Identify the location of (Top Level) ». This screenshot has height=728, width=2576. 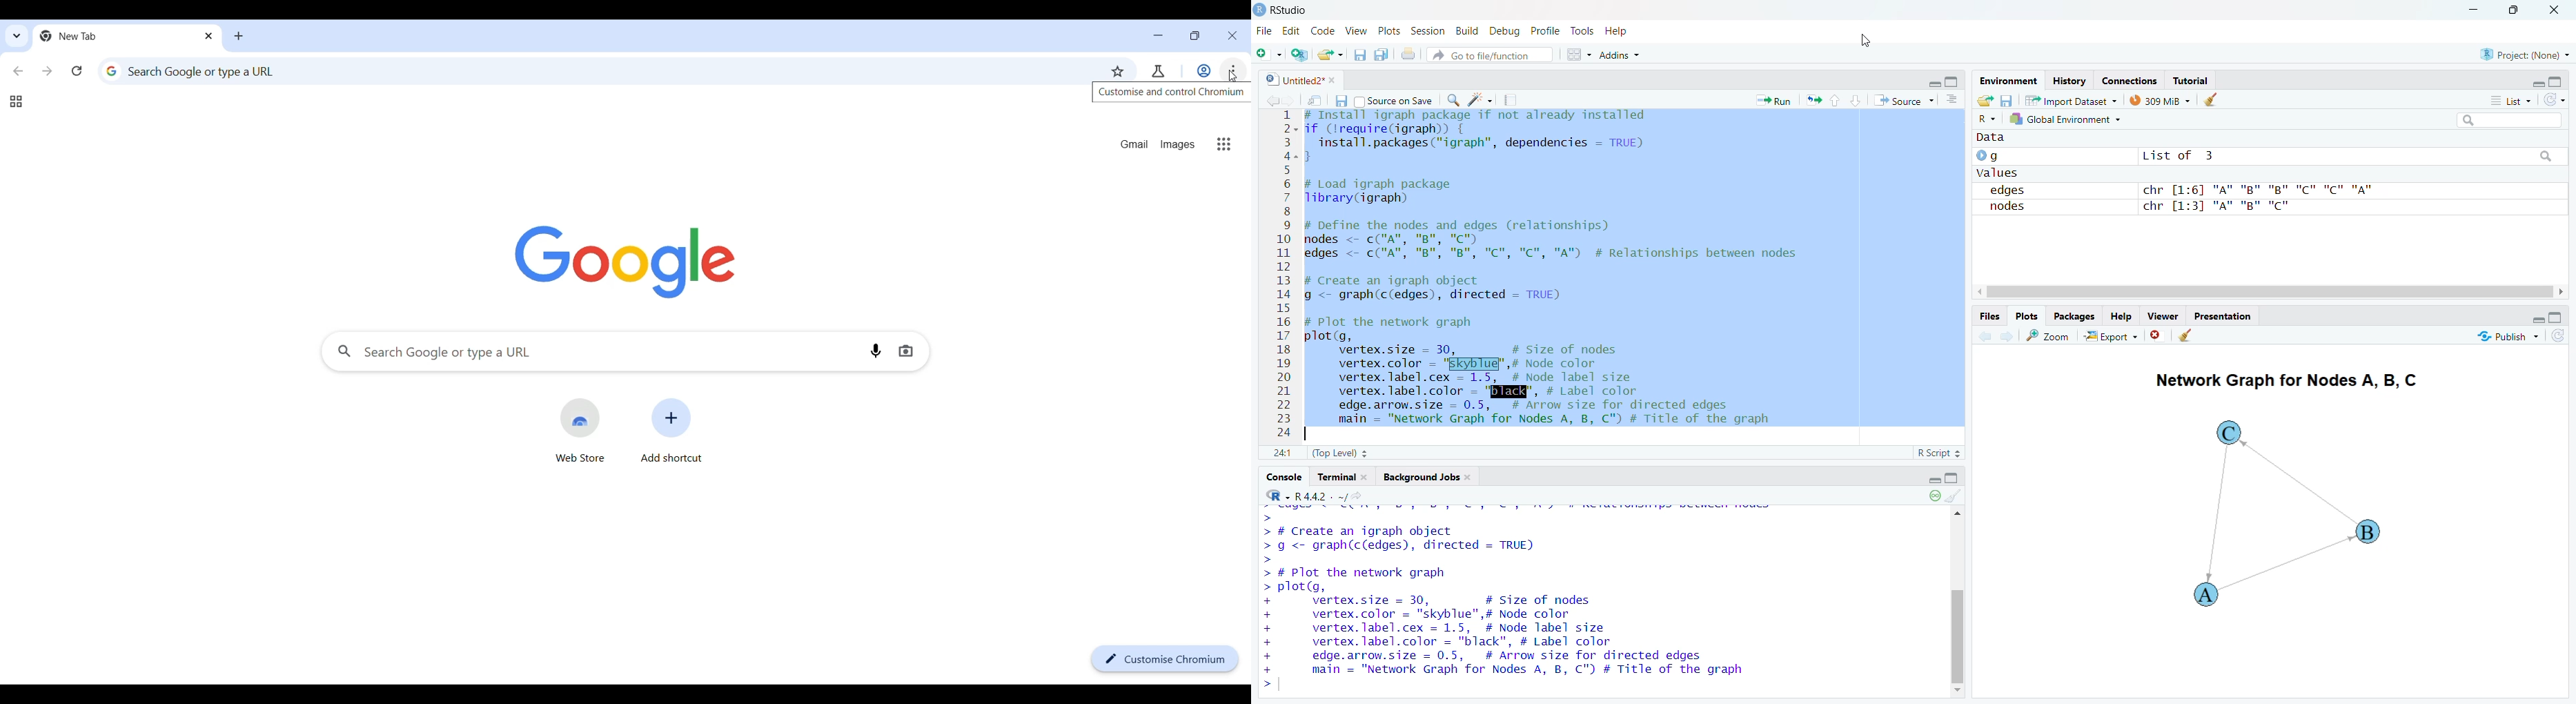
(1341, 451).